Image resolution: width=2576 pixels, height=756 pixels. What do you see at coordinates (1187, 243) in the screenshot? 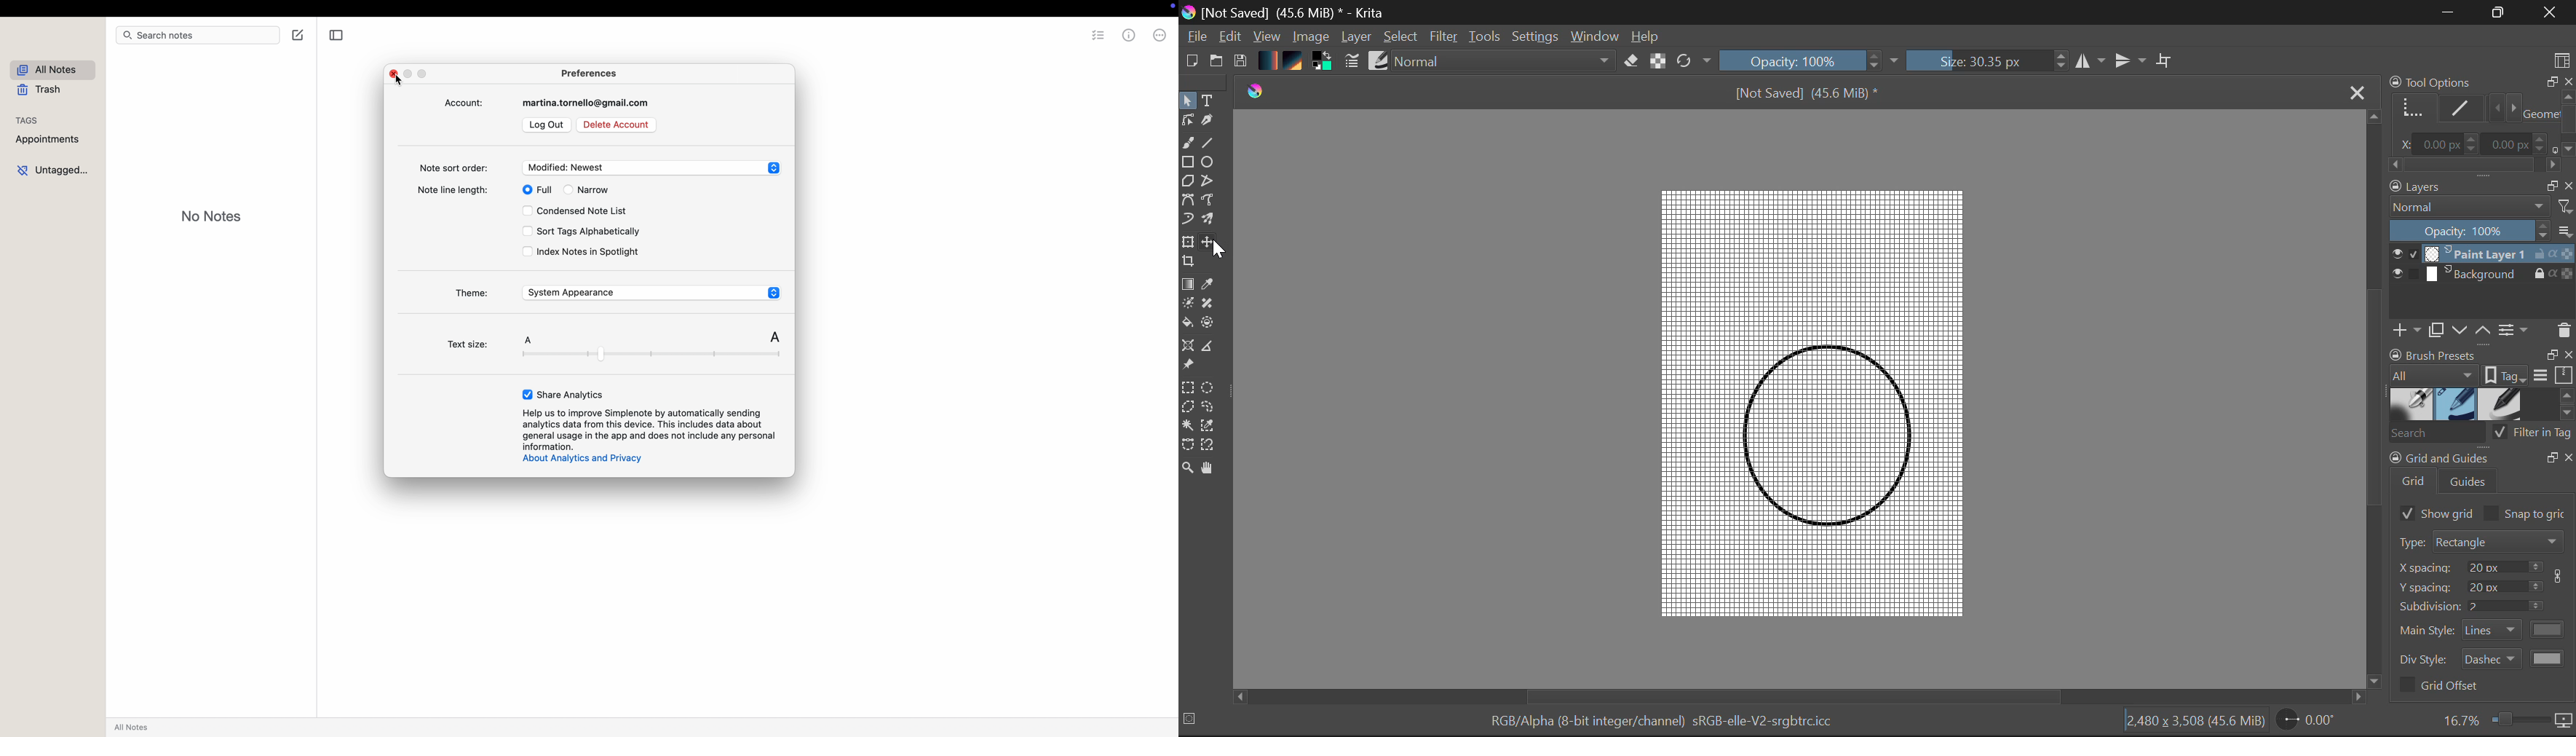
I see `Transform Layer` at bounding box center [1187, 243].